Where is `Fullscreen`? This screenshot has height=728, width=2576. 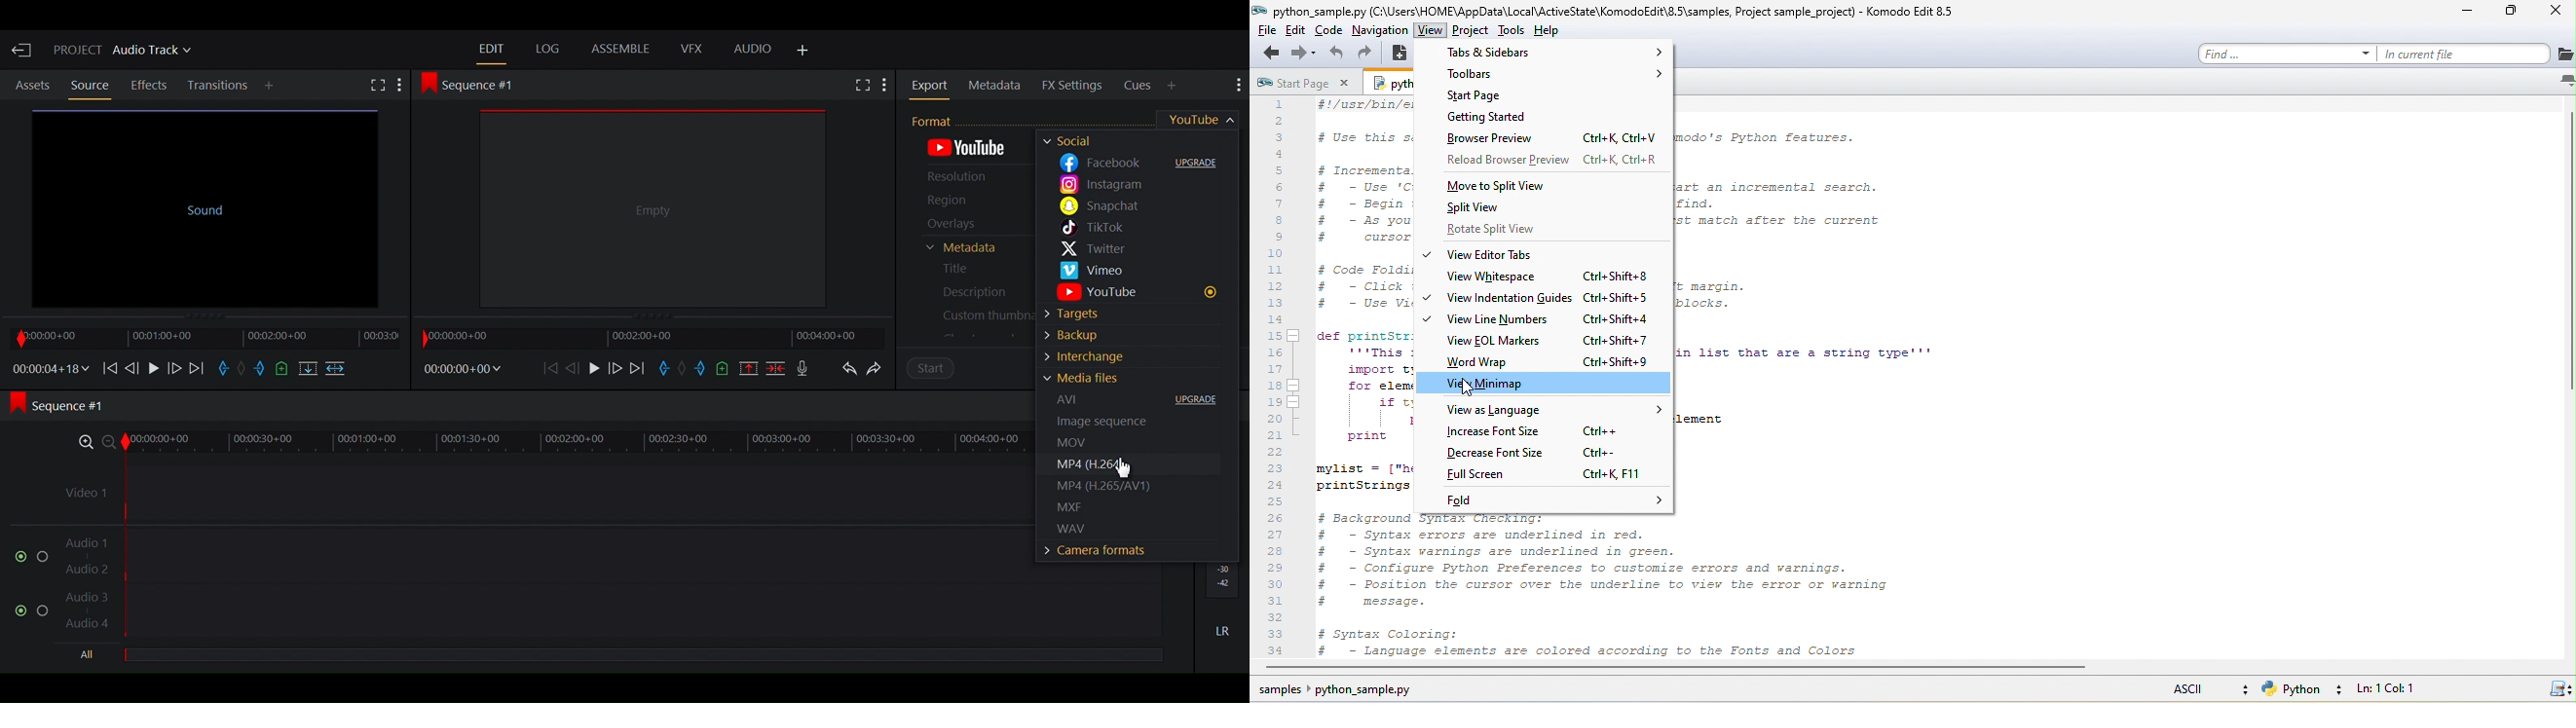
Fullscreen is located at coordinates (861, 85).